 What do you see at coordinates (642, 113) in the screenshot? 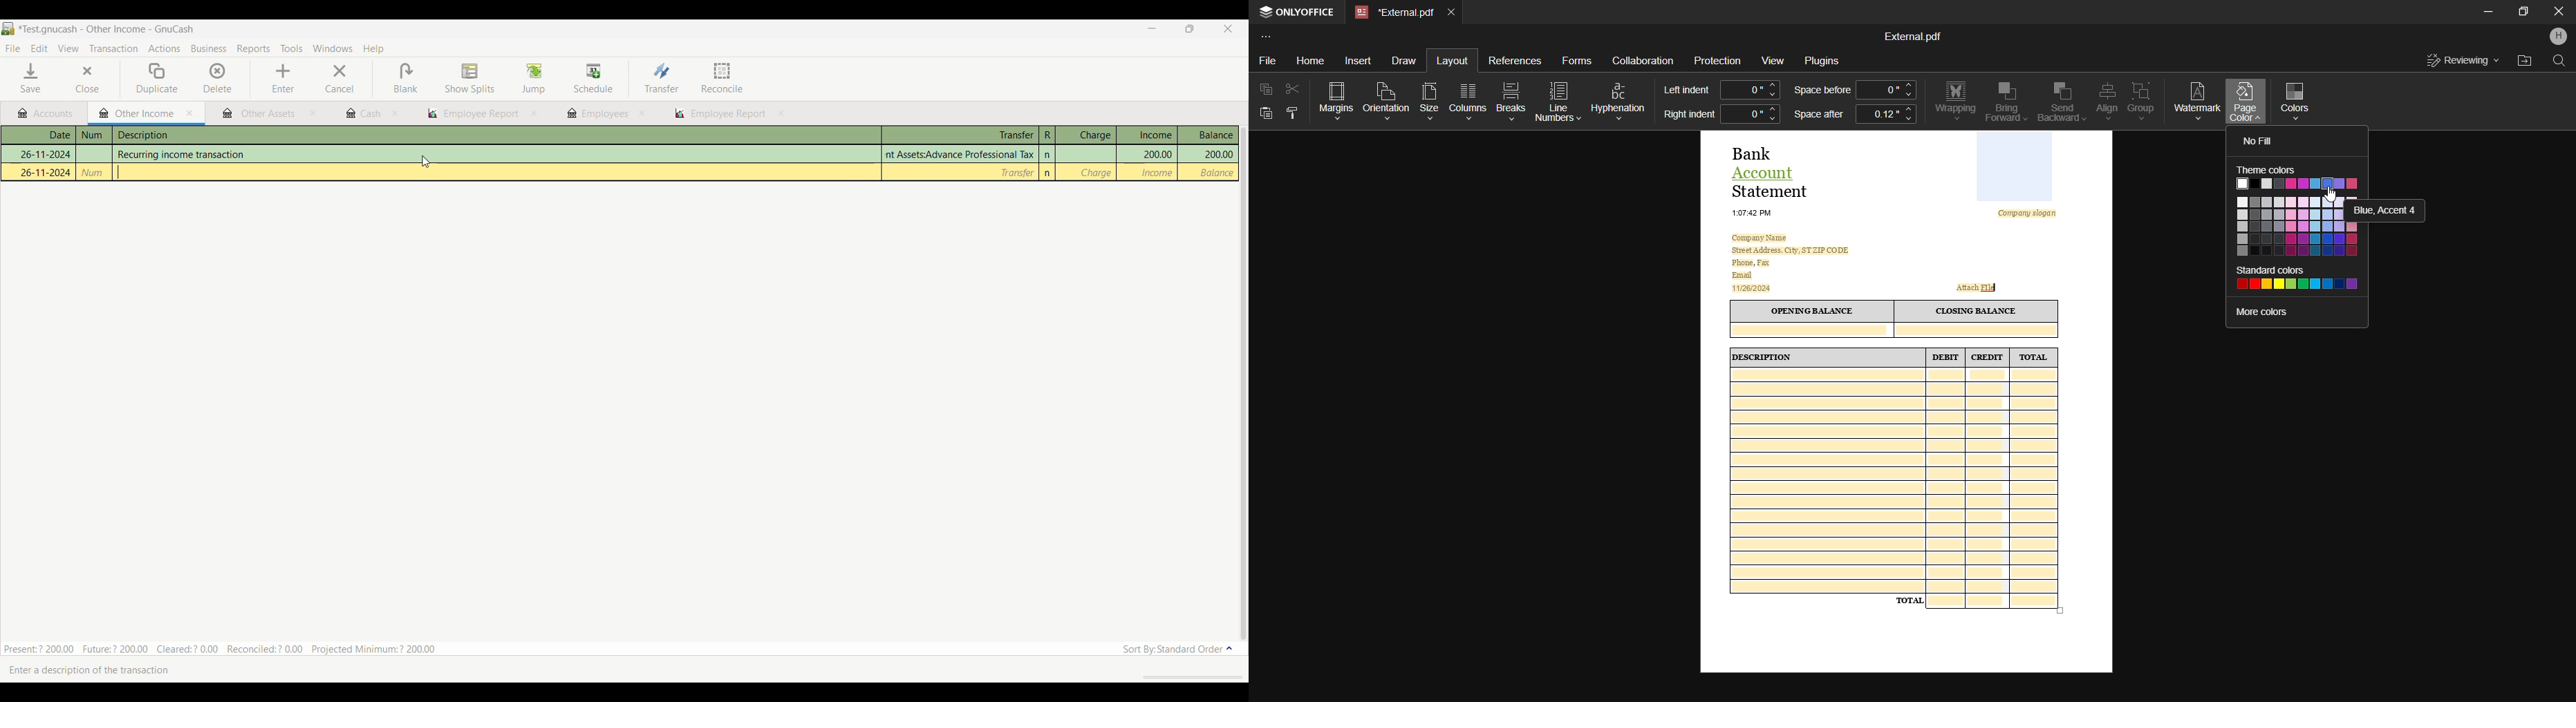
I see `close` at bounding box center [642, 113].